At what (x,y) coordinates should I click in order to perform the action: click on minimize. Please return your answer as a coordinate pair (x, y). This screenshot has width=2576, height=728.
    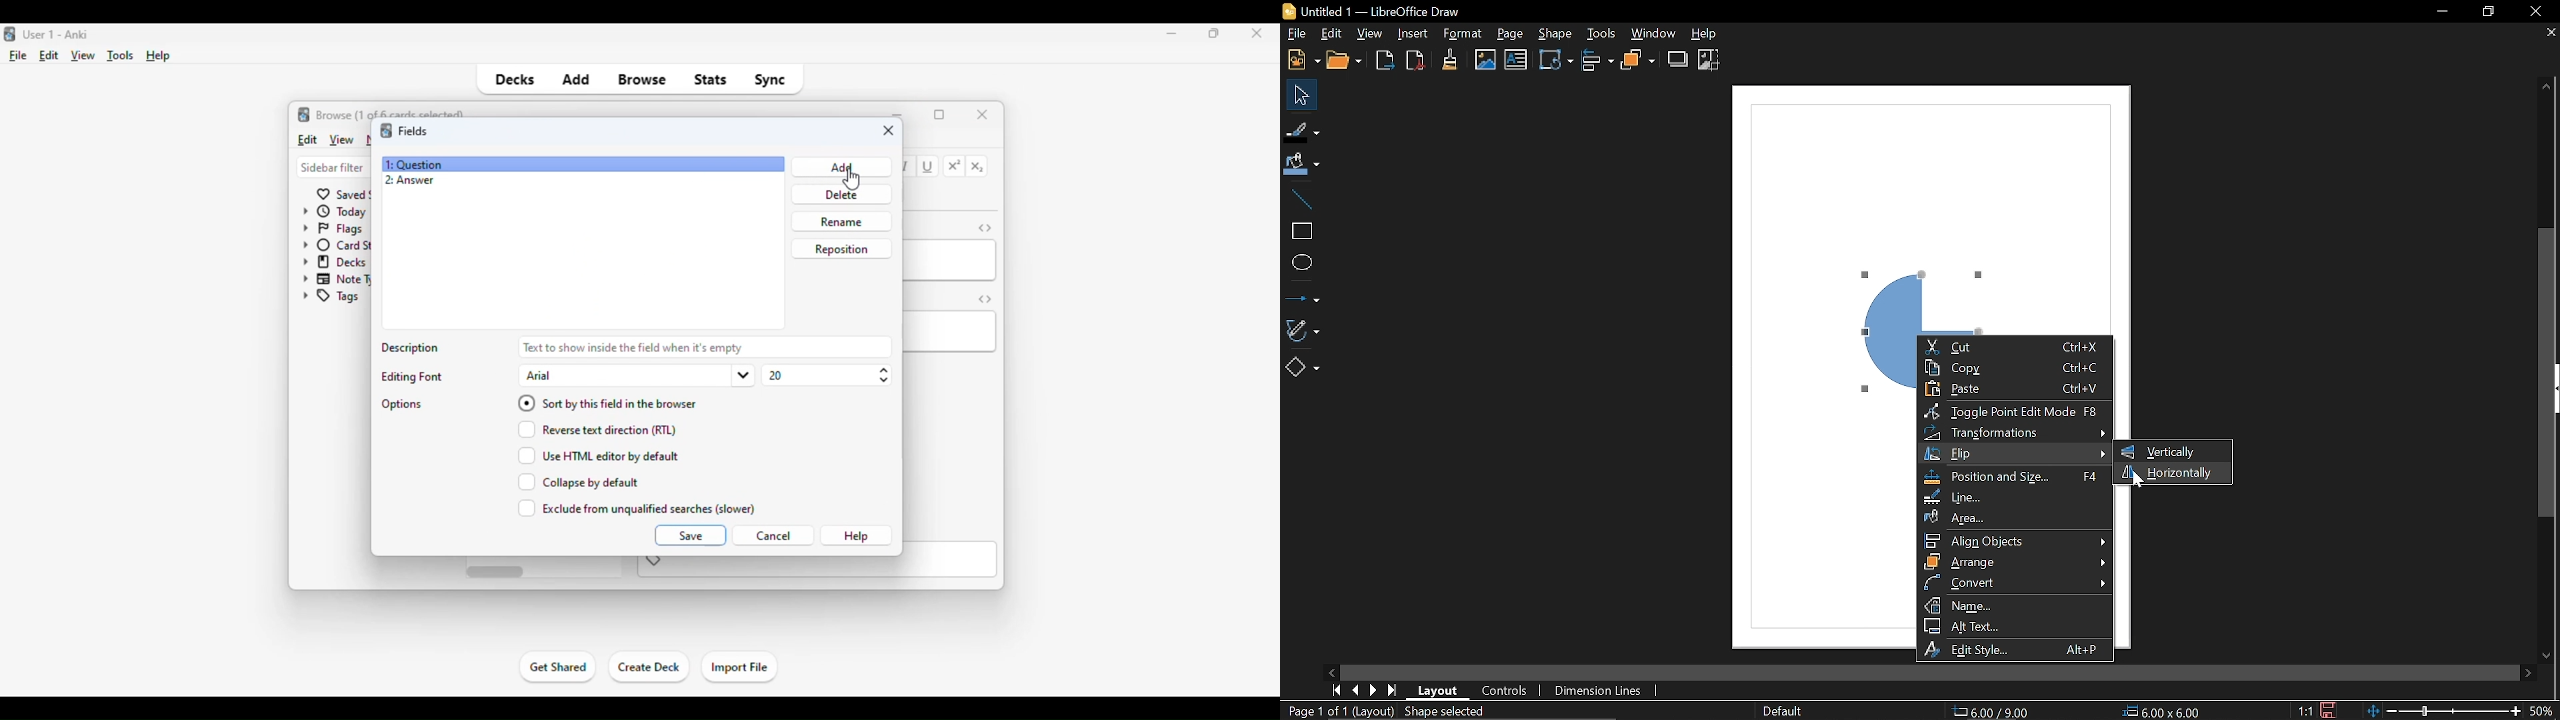
    Looking at the image, I should click on (899, 113).